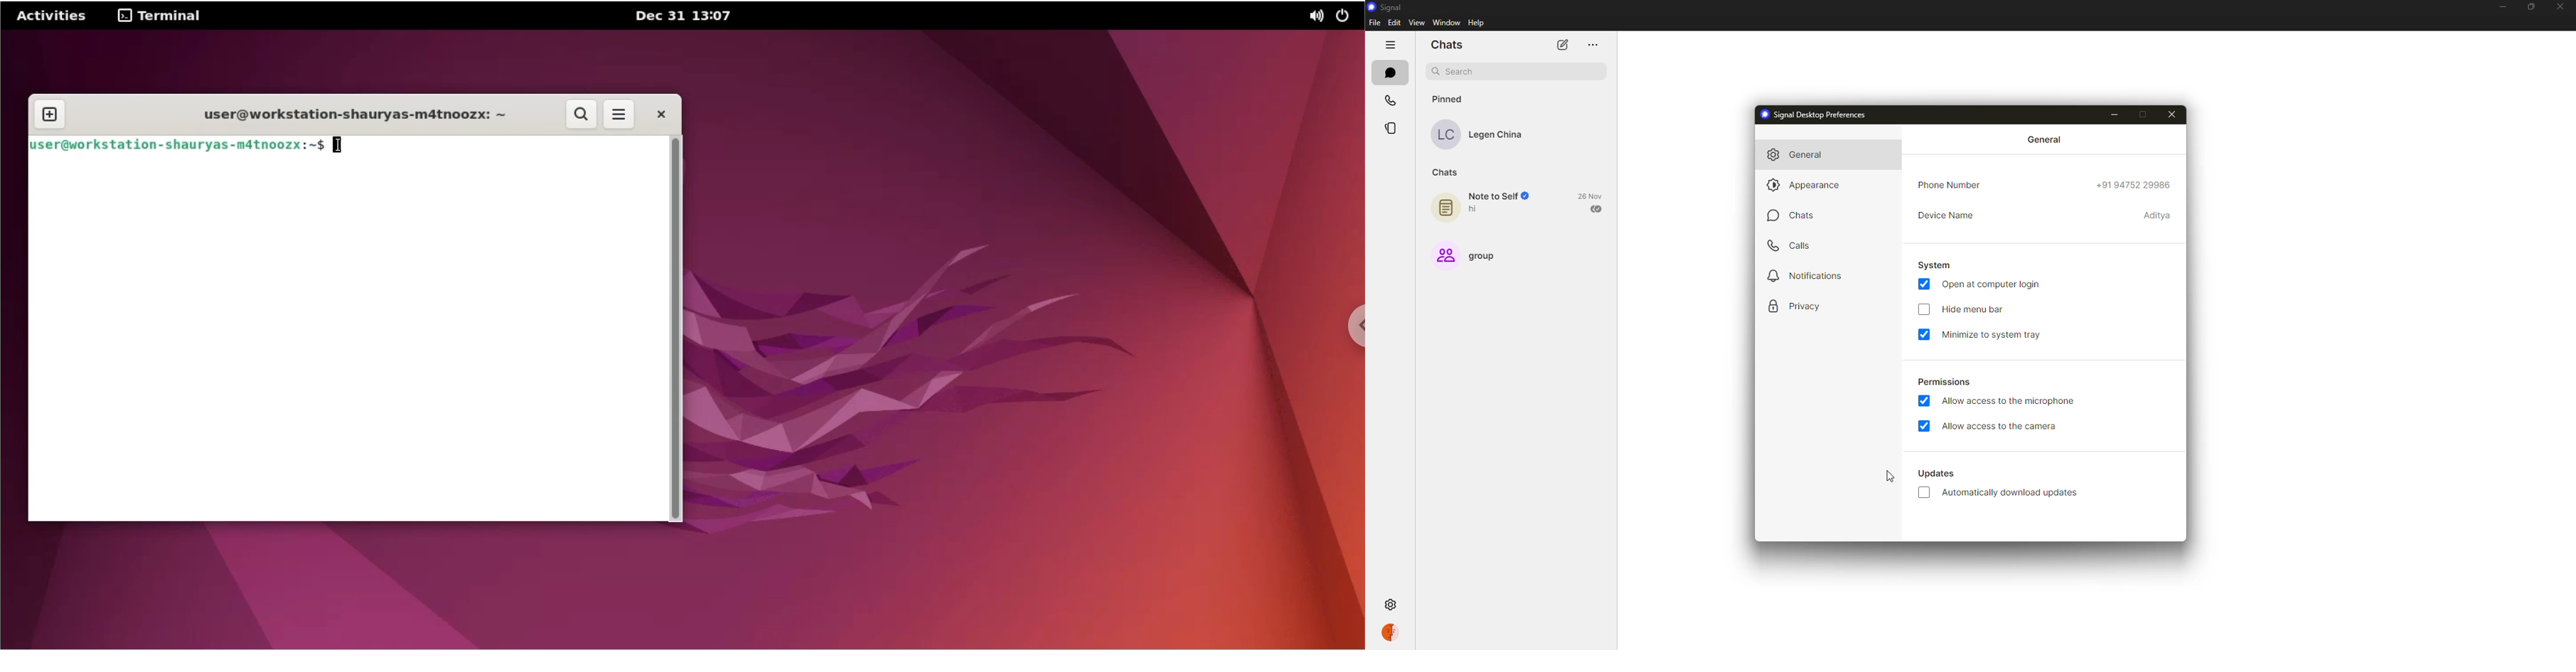  I want to click on calls, so click(1390, 101).